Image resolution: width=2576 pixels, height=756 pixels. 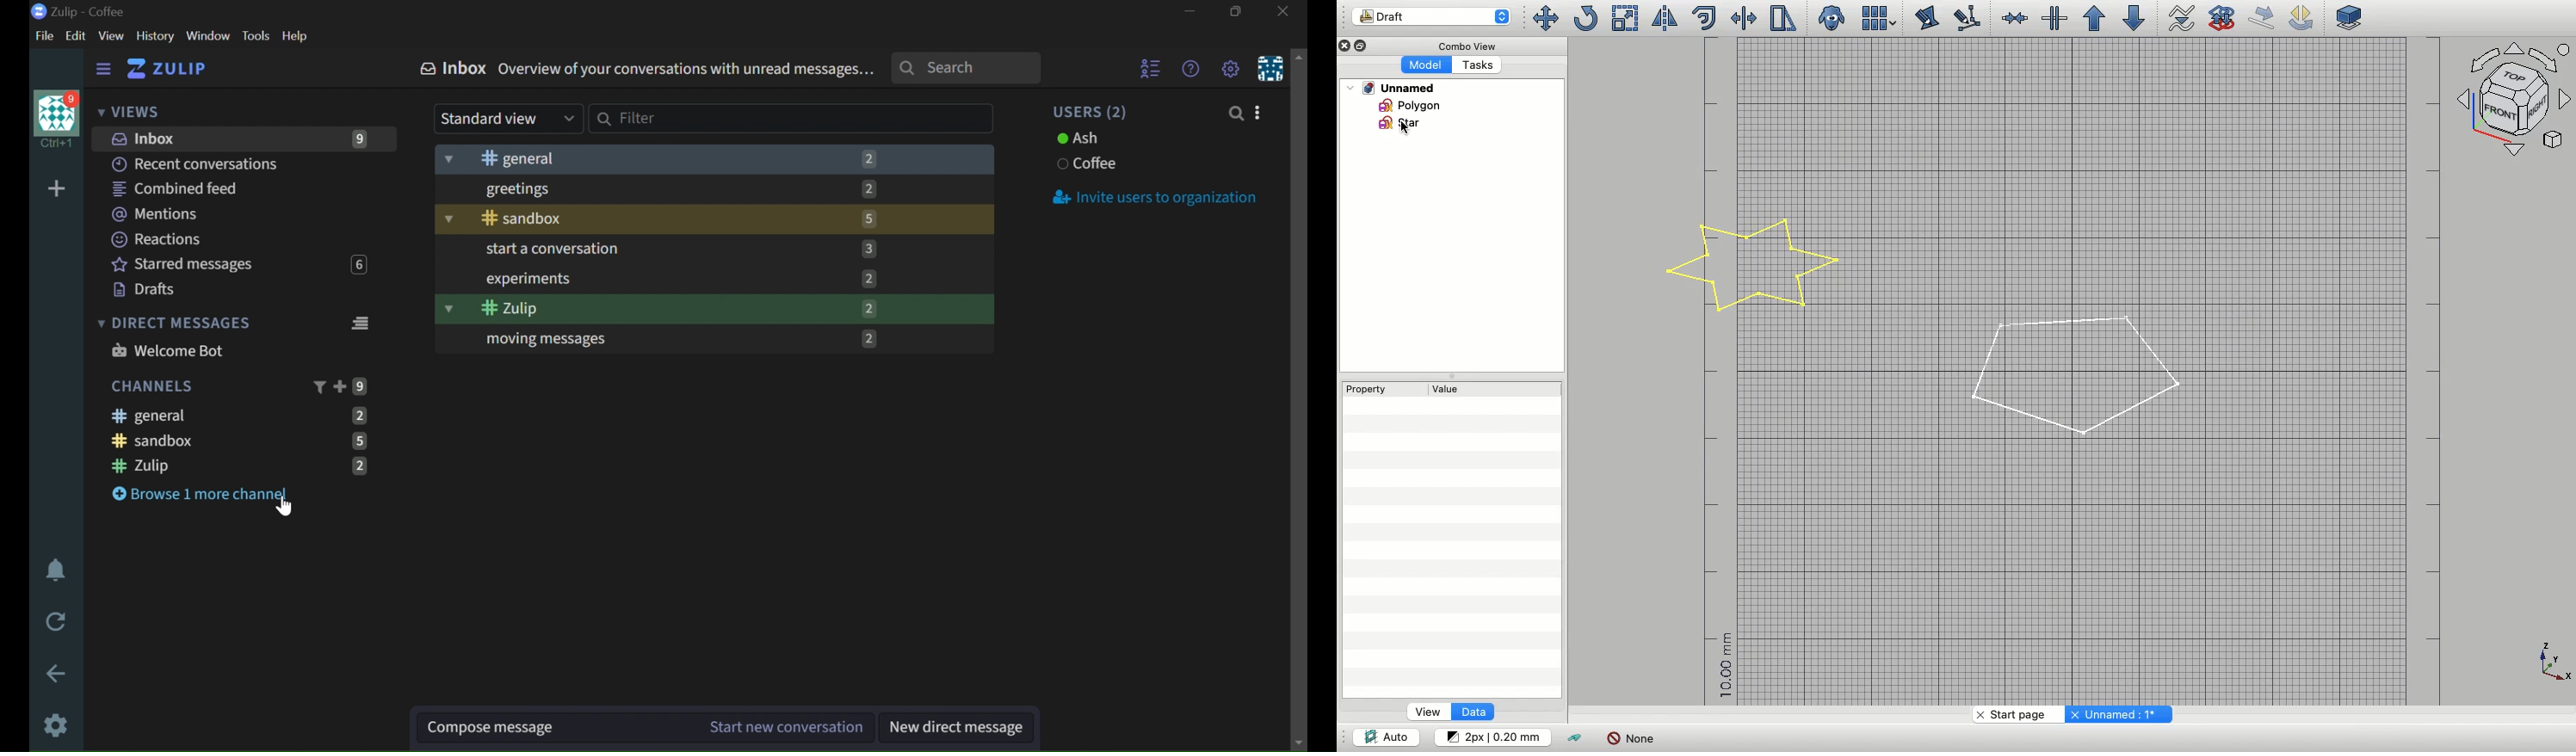 I want to click on Cursor, so click(x=1407, y=129).